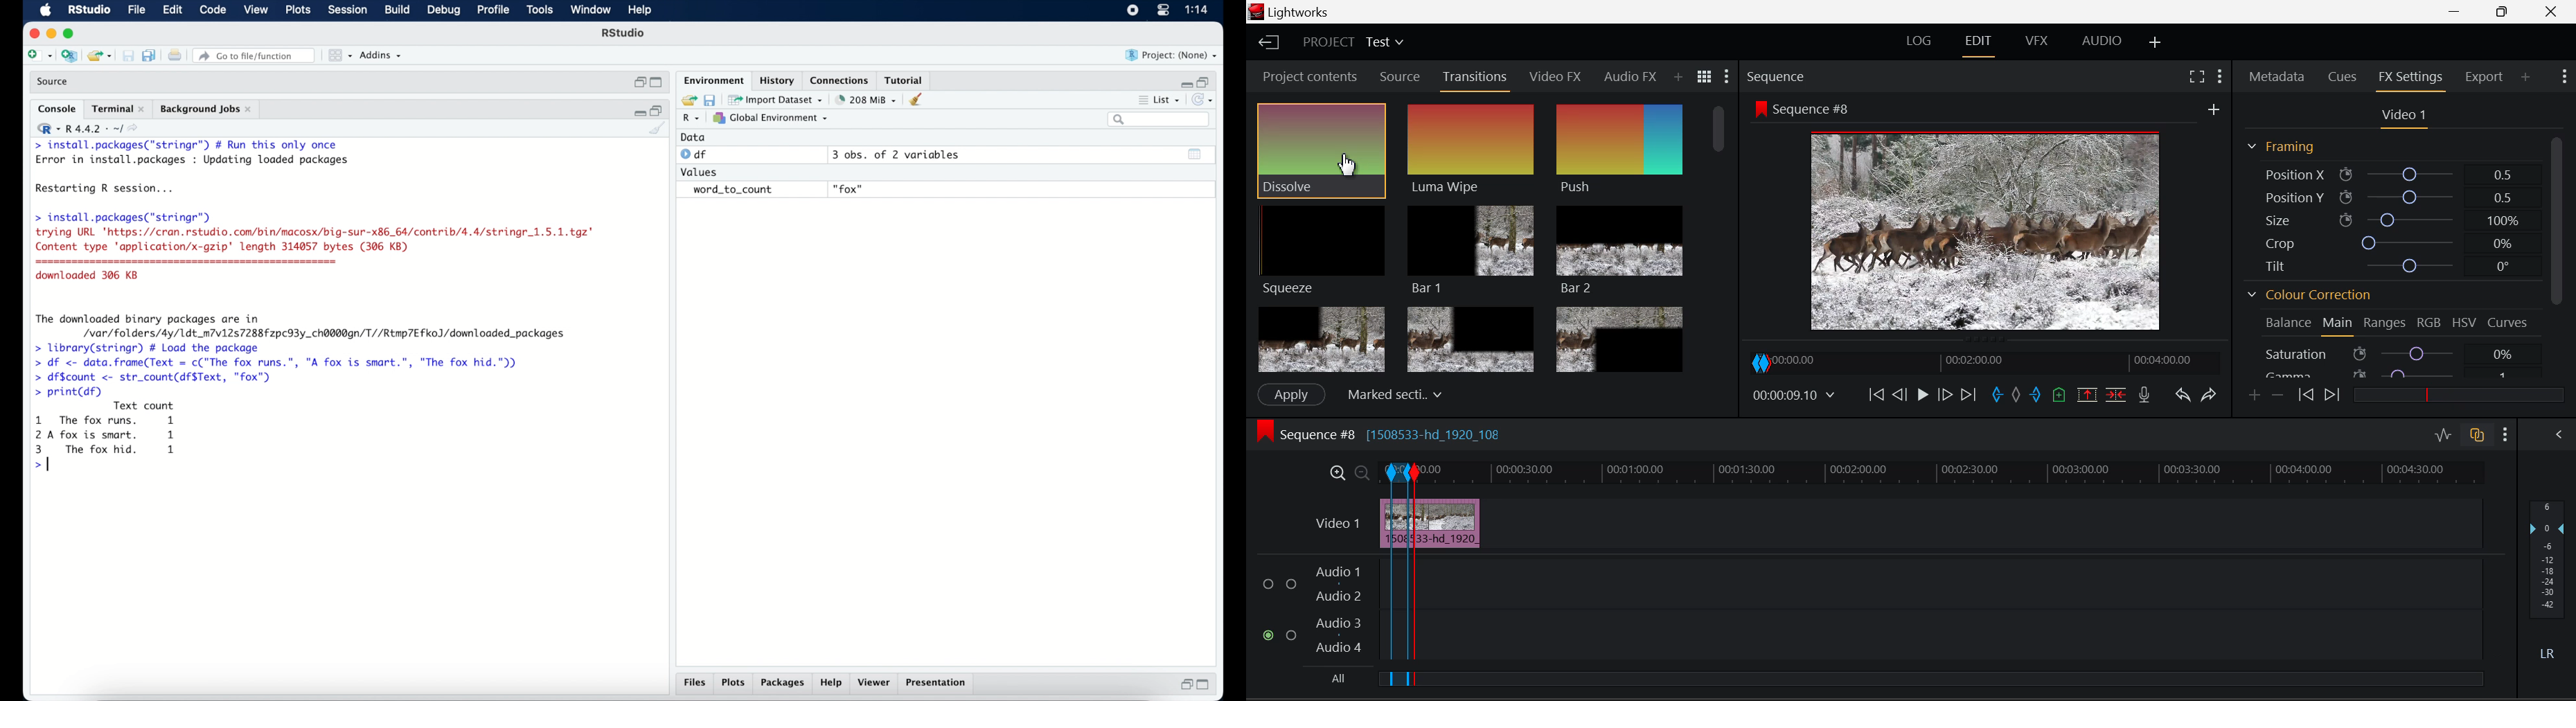 The height and width of the screenshot is (728, 2576). Describe the element at coordinates (102, 56) in the screenshot. I see `load existing project` at that location.